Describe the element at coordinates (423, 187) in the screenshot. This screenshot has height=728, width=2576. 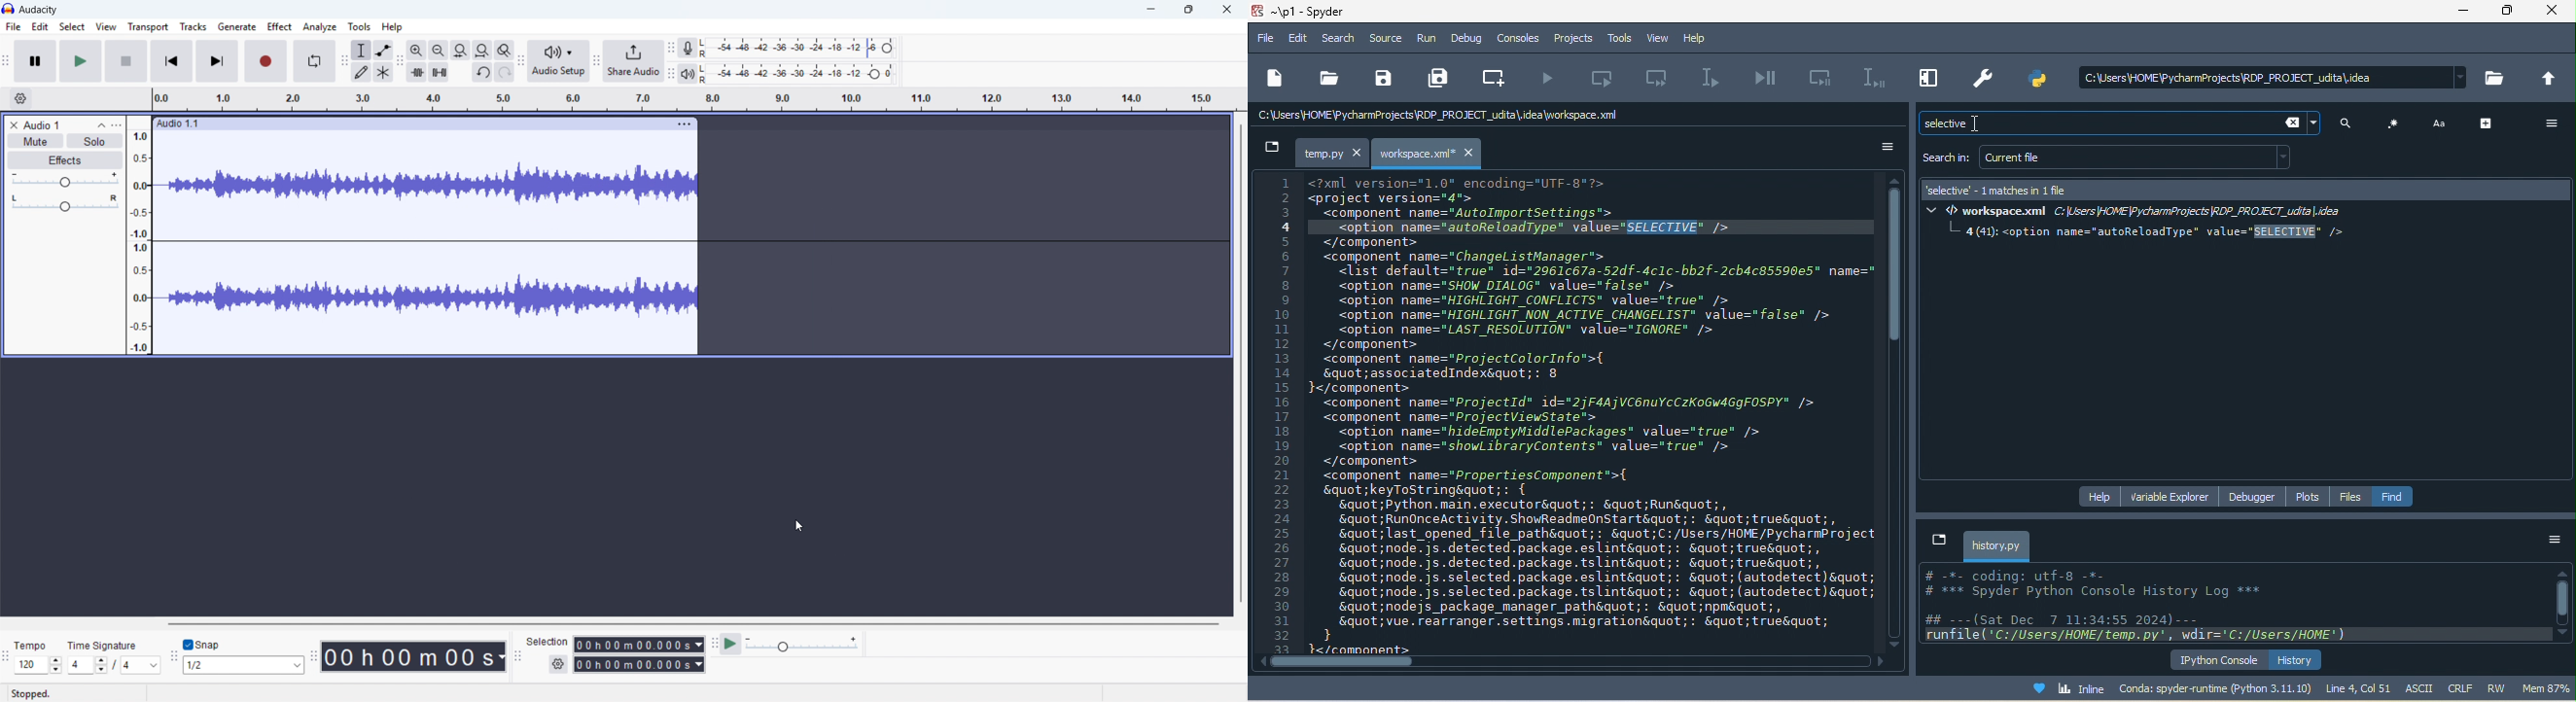
I see `Track waveform` at that location.